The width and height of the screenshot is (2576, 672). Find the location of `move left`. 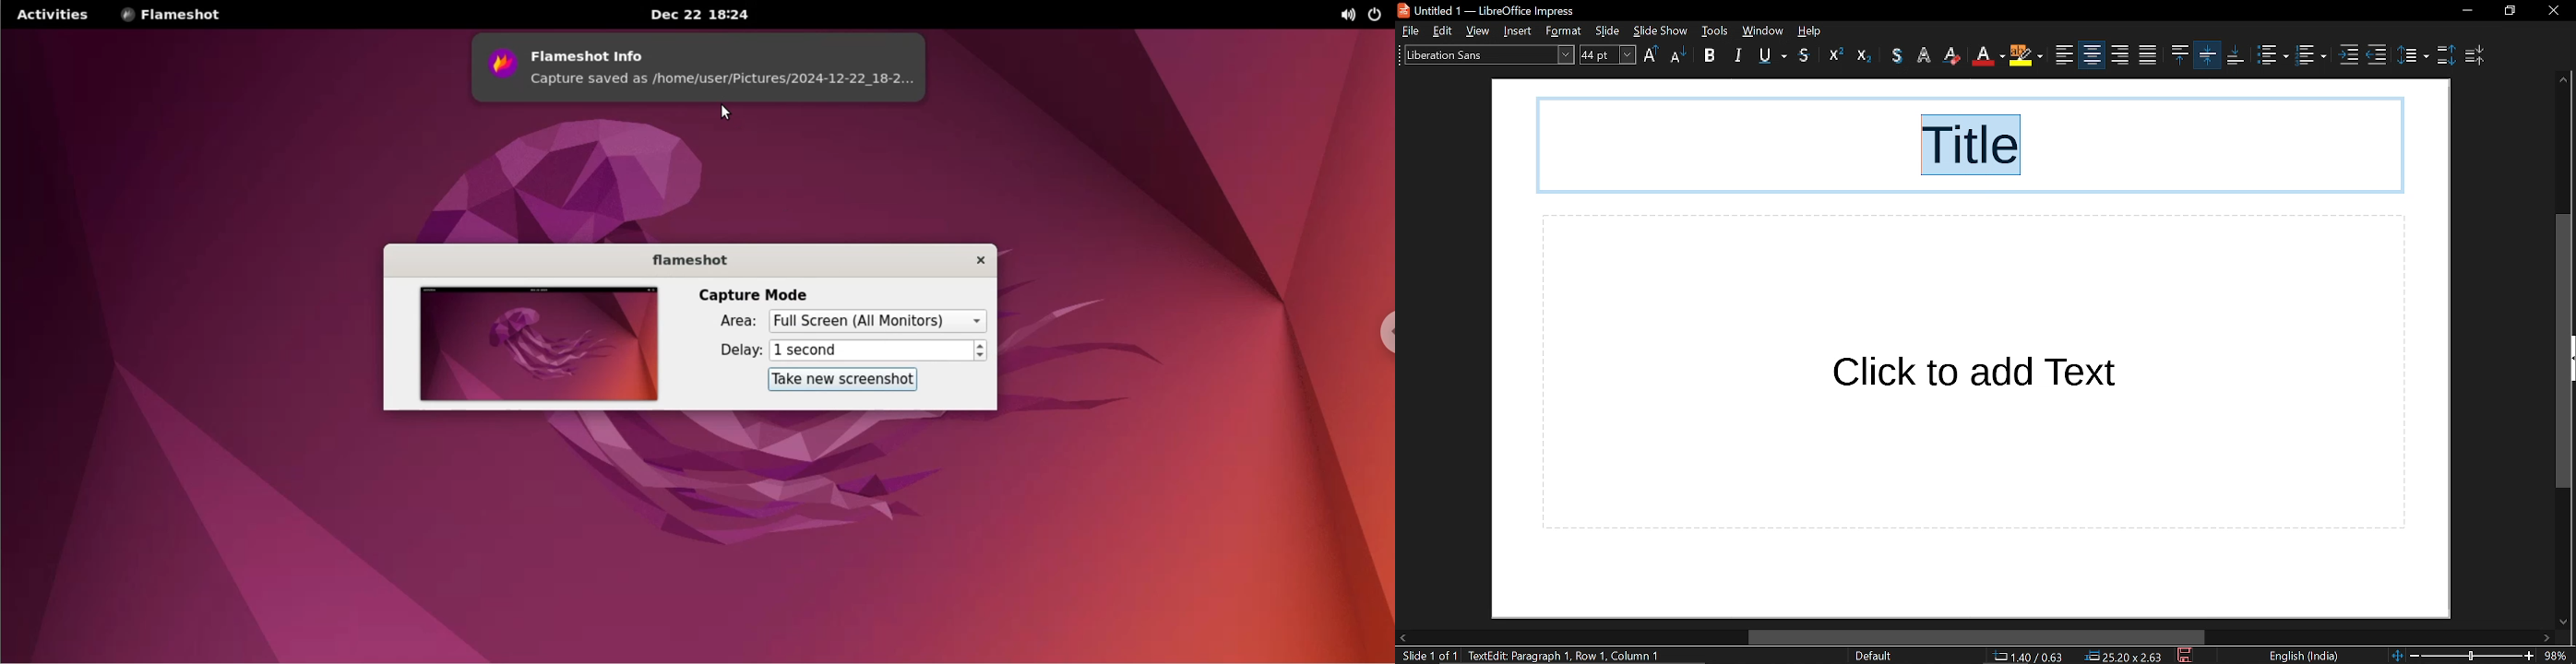

move left is located at coordinates (1402, 638).